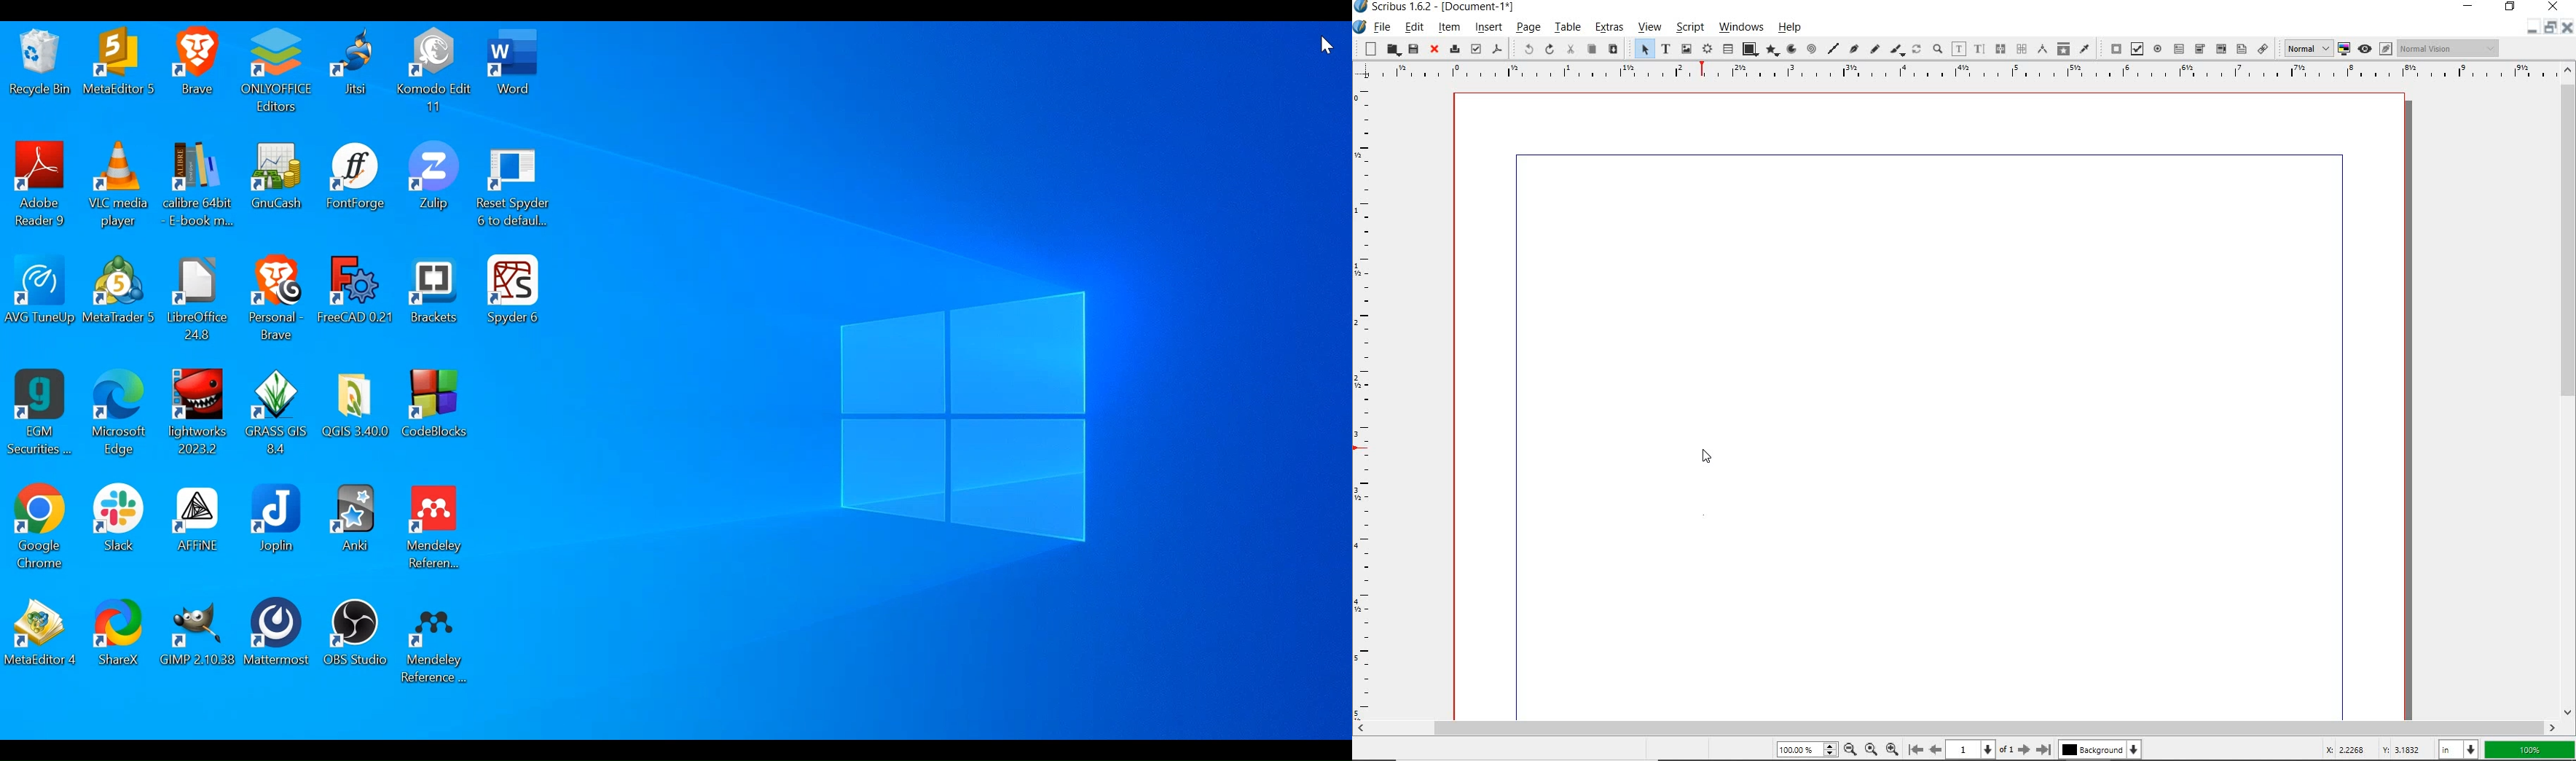 The width and height of the screenshot is (2576, 784). Describe the element at coordinates (2530, 750) in the screenshot. I see `100%` at that location.